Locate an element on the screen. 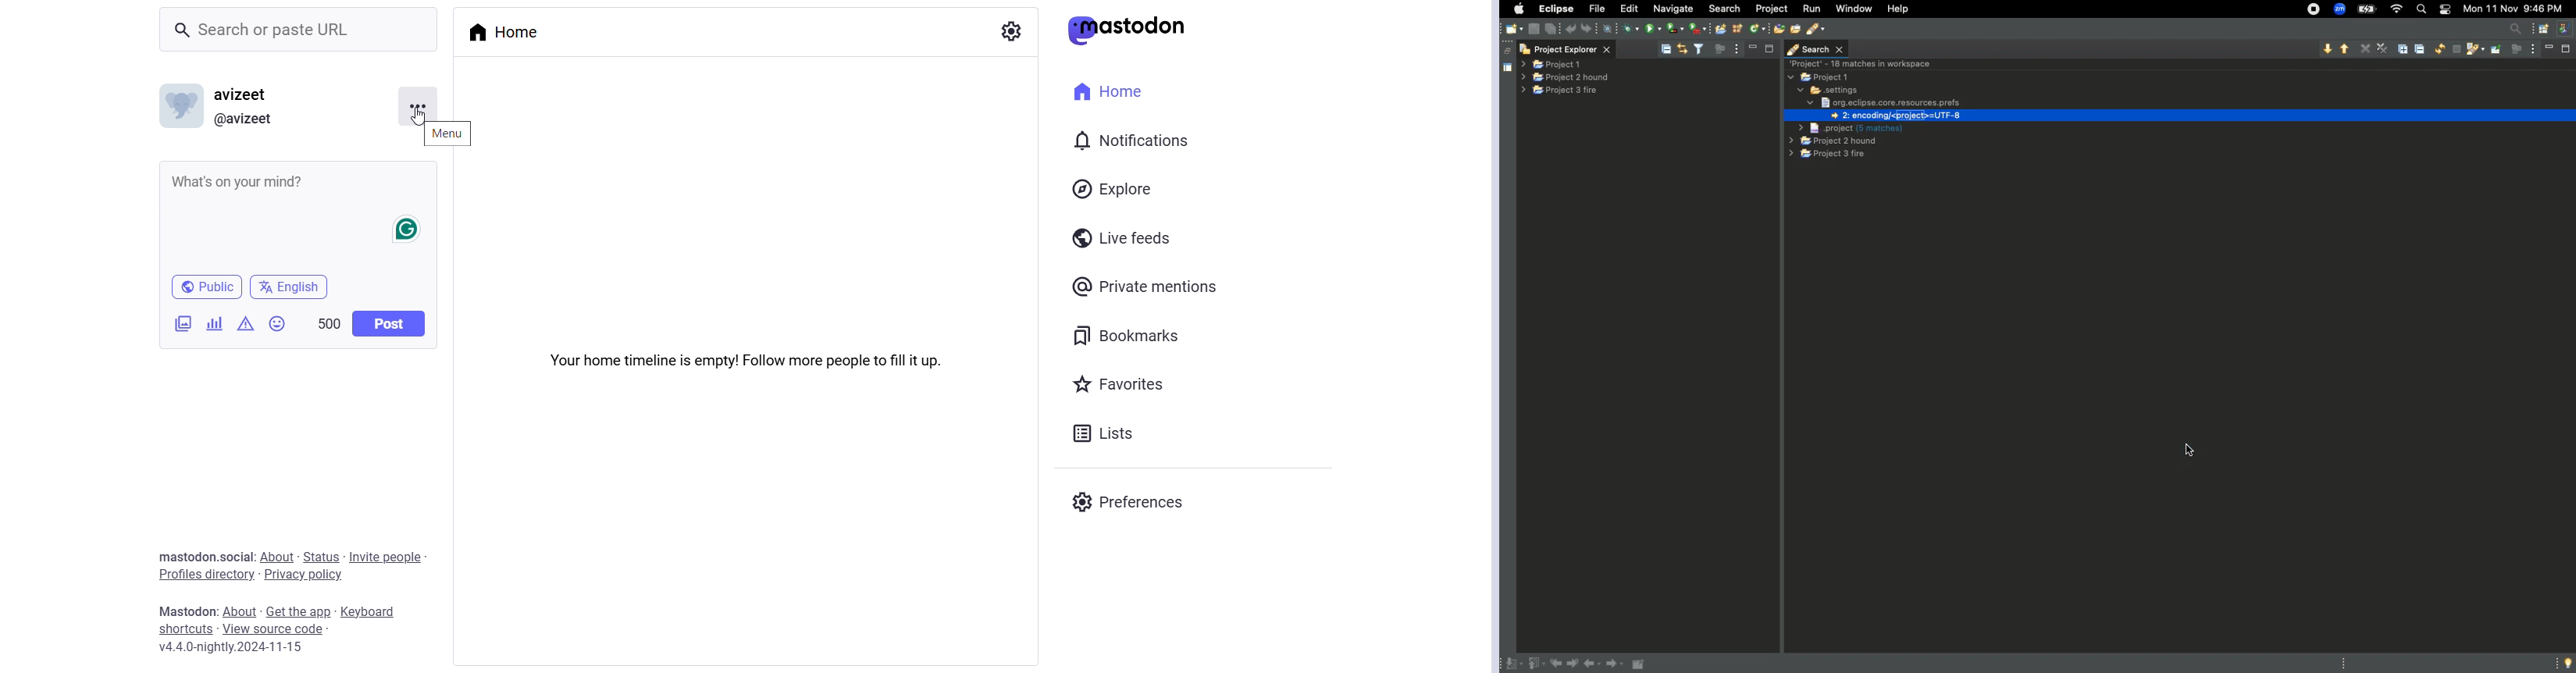  Live Feeds is located at coordinates (1134, 240).